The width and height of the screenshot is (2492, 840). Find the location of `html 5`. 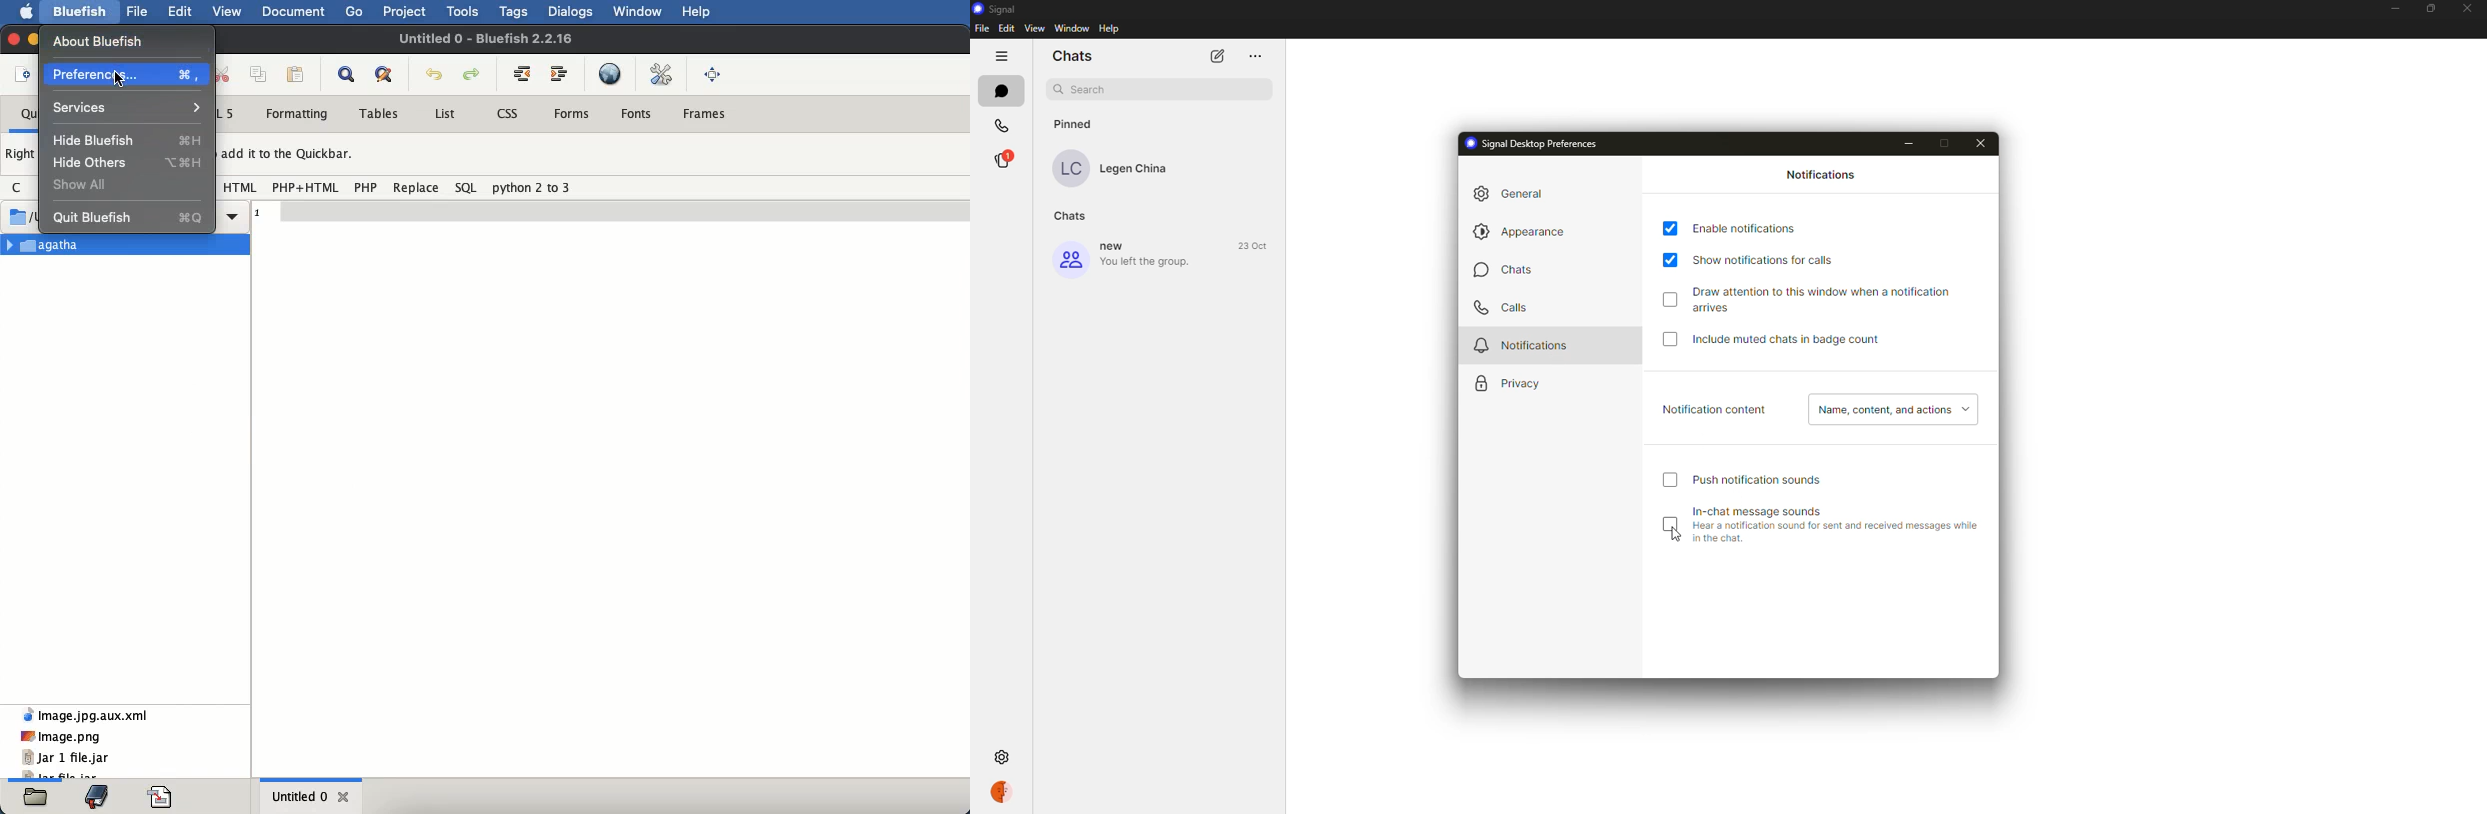

html 5 is located at coordinates (227, 109).